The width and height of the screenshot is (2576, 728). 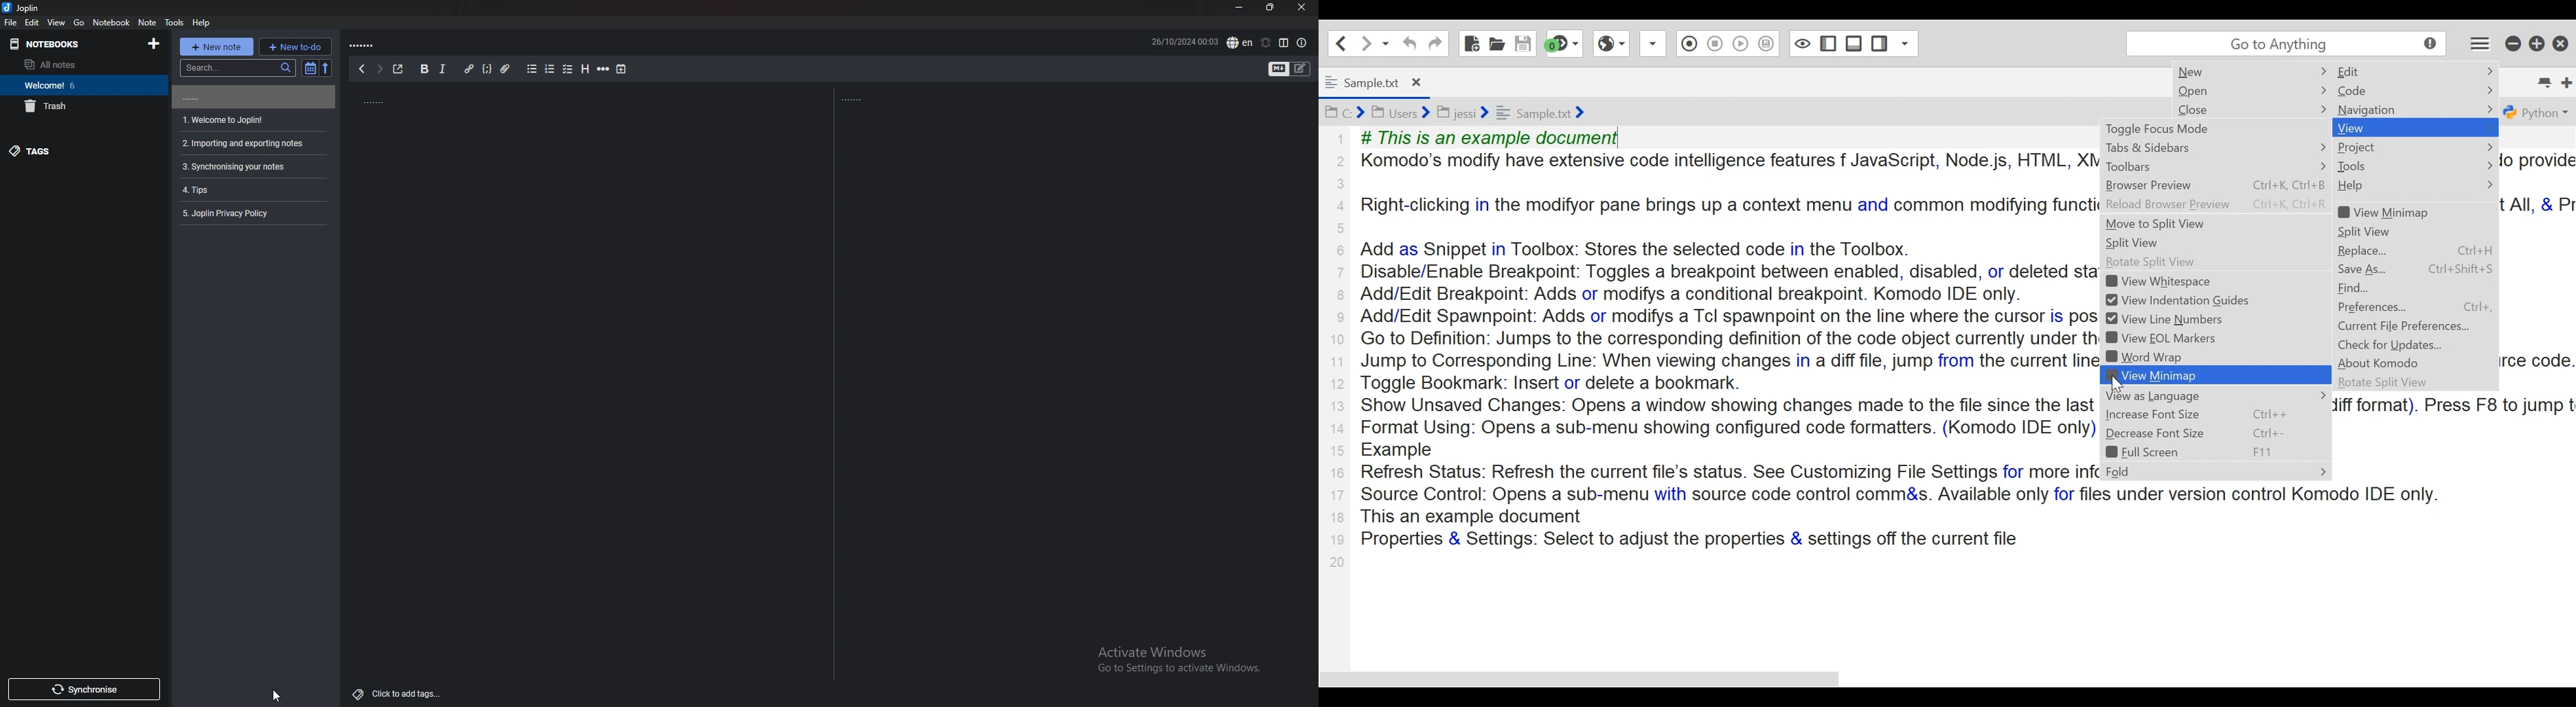 What do you see at coordinates (1497, 42) in the screenshot?
I see `Open File` at bounding box center [1497, 42].